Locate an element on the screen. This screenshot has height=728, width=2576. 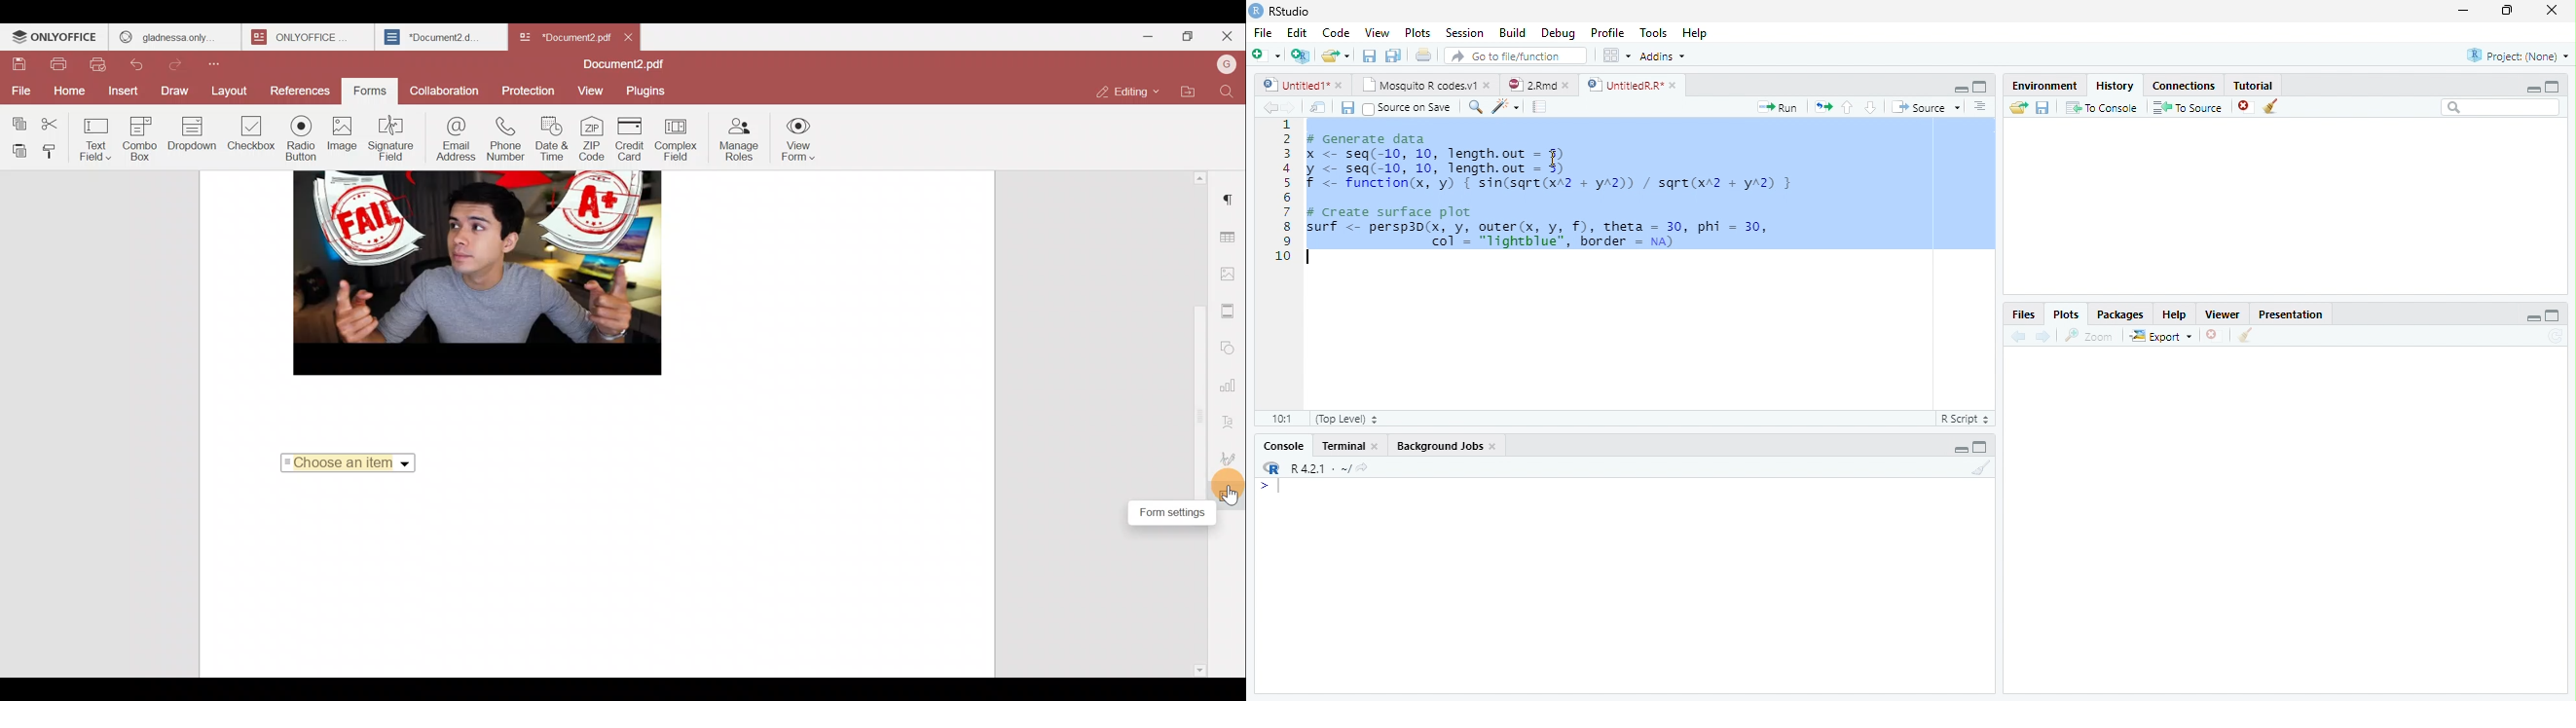
close is located at coordinates (1488, 85).